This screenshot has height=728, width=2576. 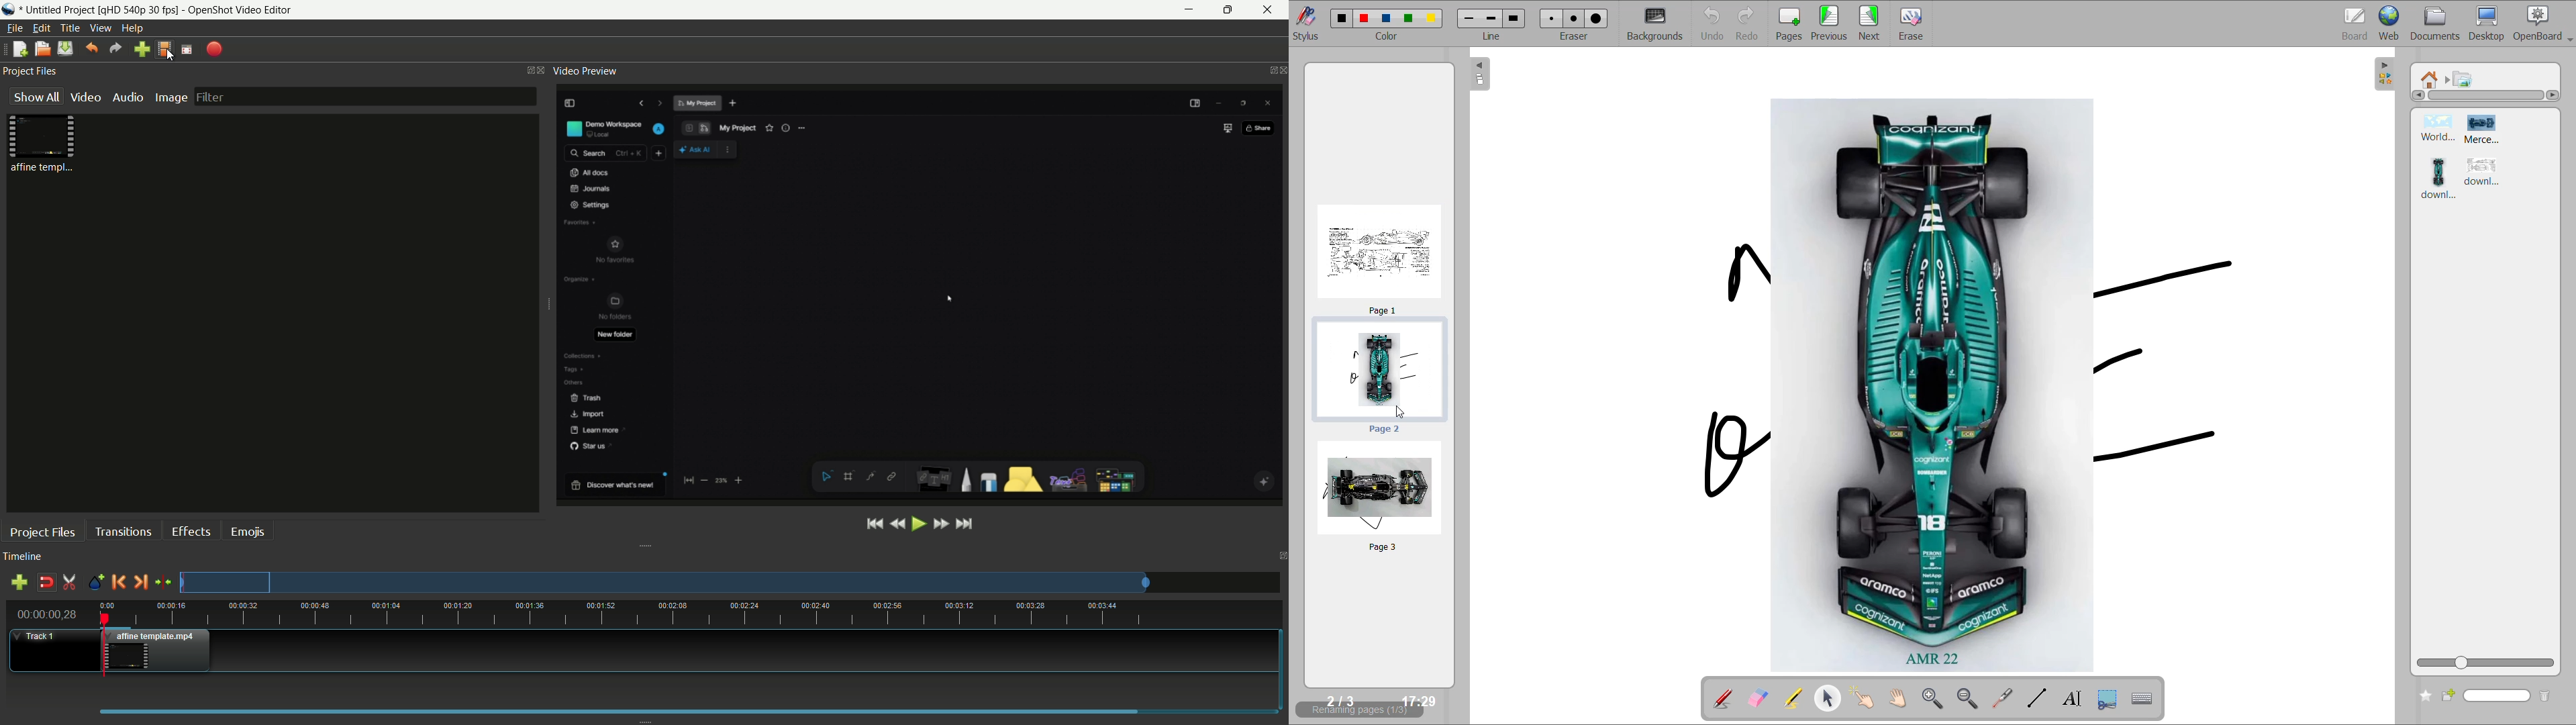 I want to click on jump to start, so click(x=876, y=524).